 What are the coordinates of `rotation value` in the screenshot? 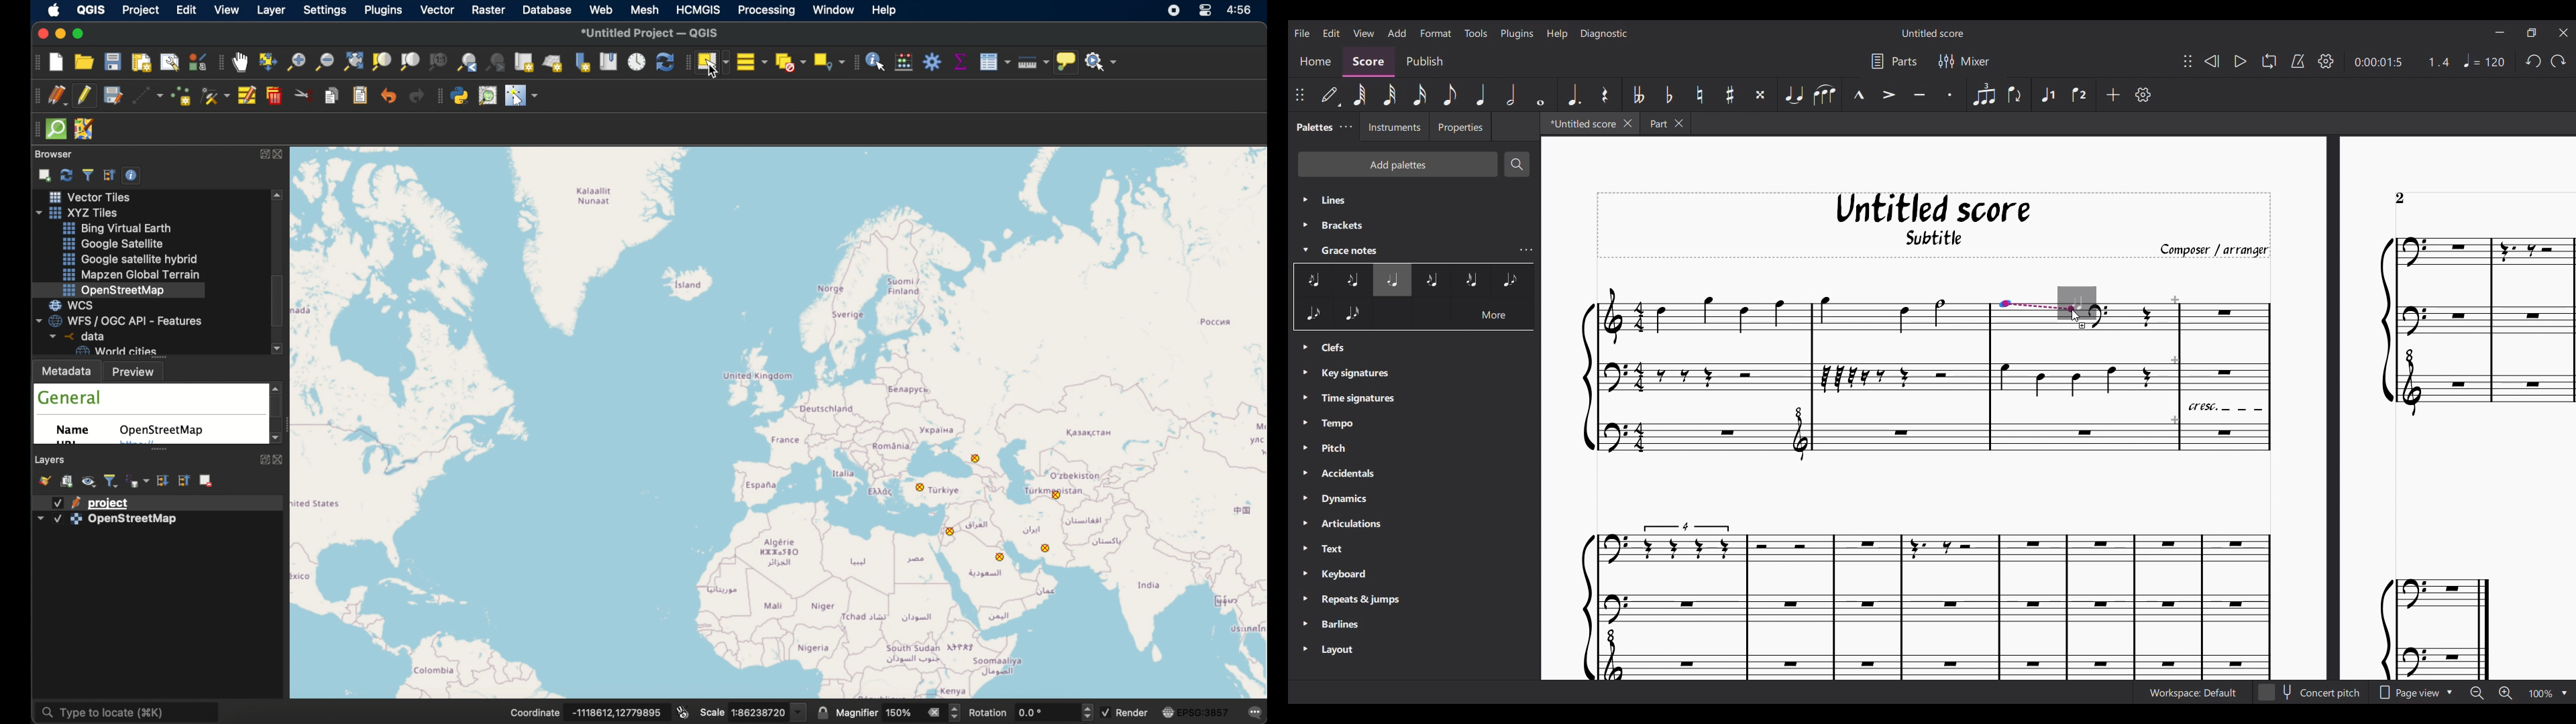 It's located at (1033, 712).